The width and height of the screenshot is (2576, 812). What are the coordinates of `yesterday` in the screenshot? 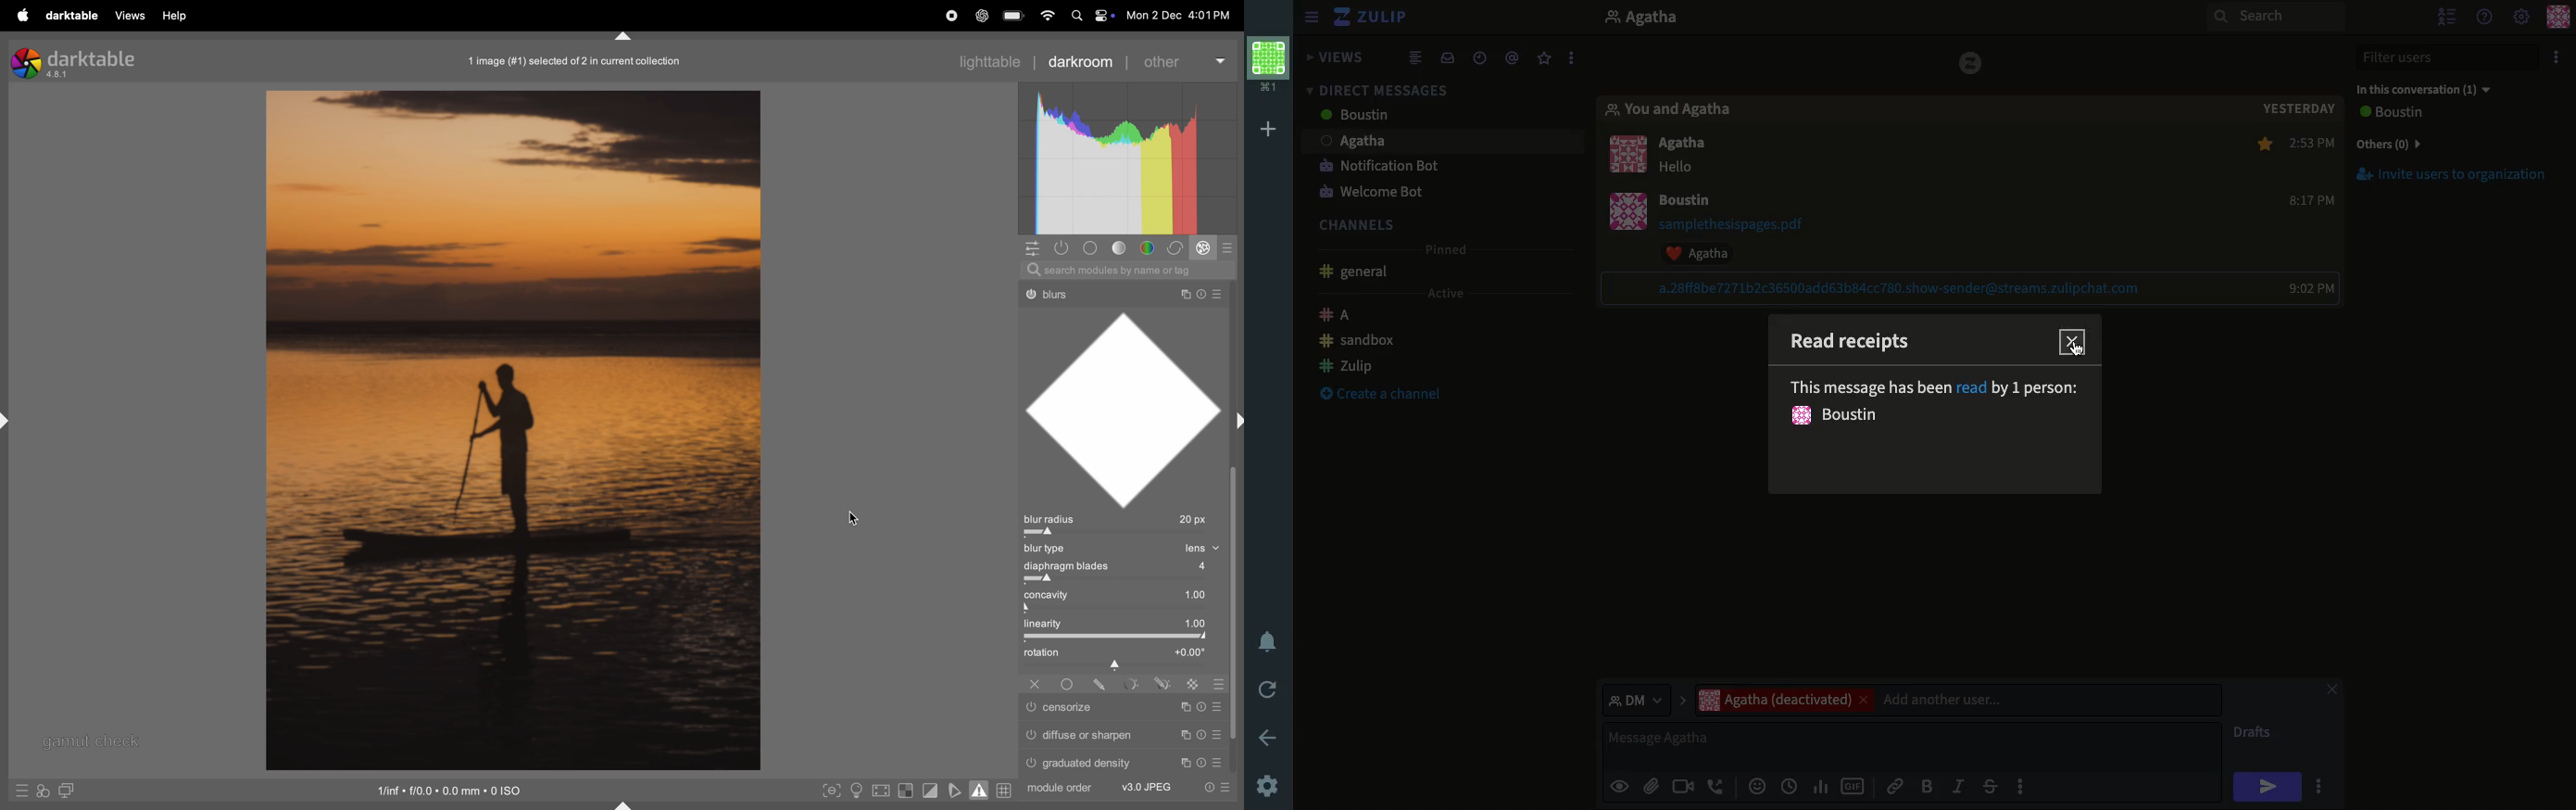 It's located at (2297, 106).